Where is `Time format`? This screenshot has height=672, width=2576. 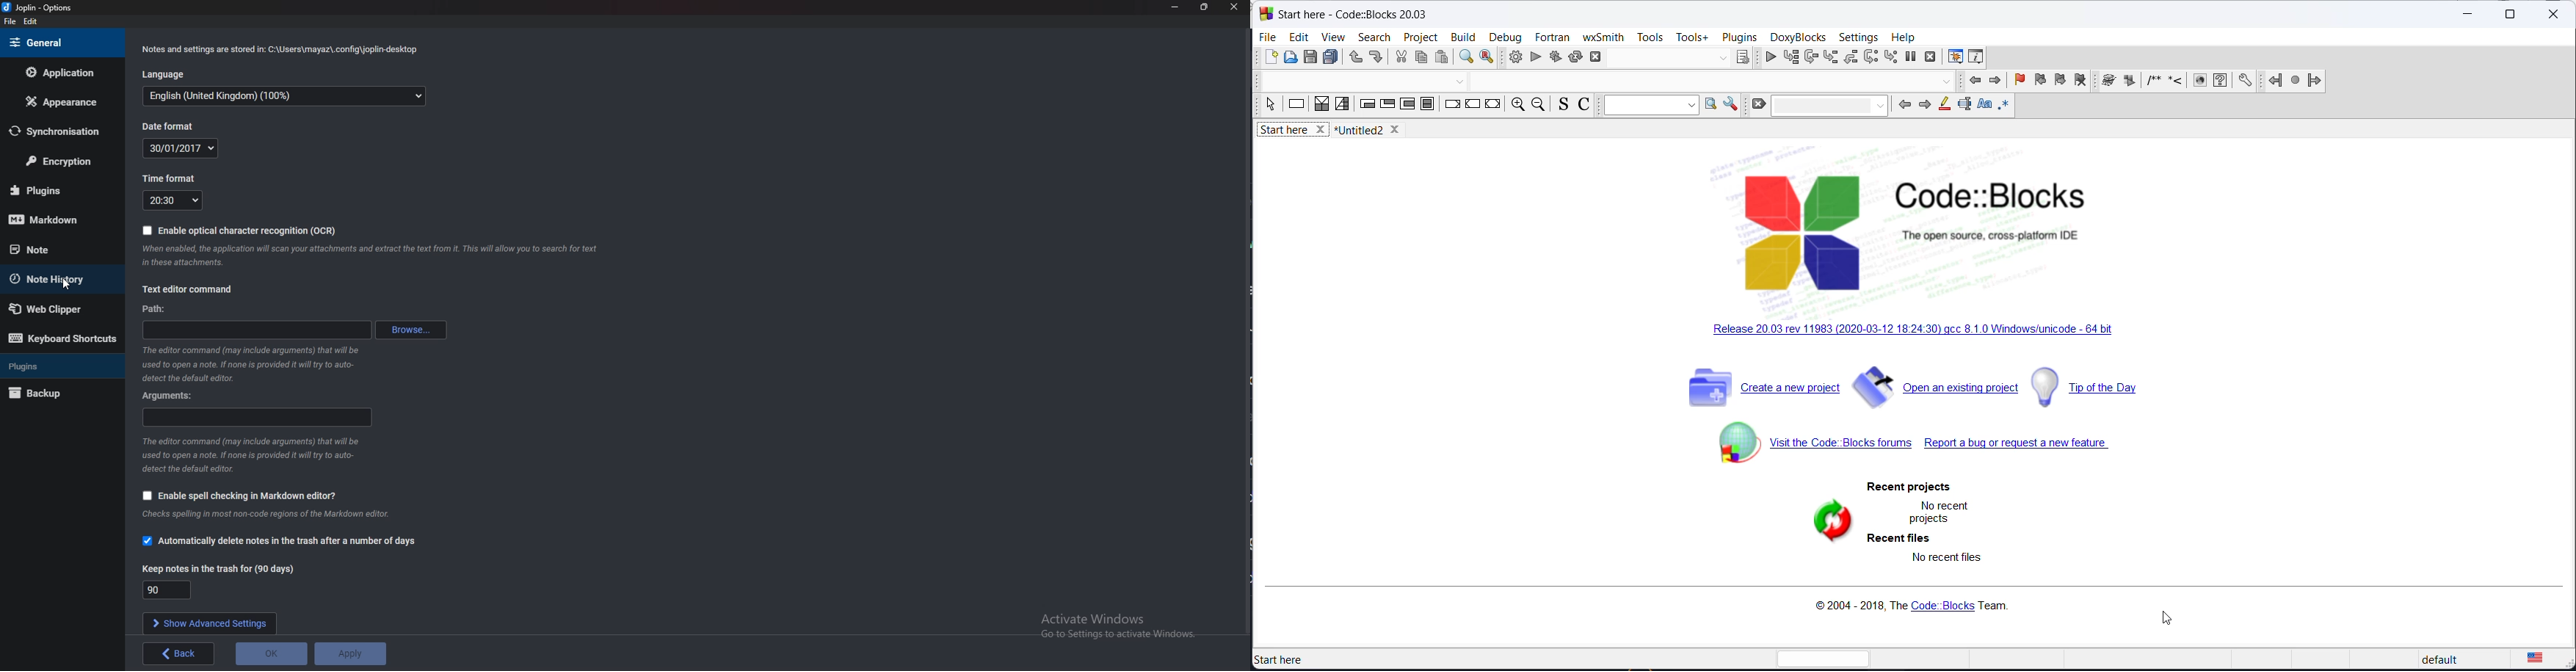 Time format is located at coordinates (172, 179).